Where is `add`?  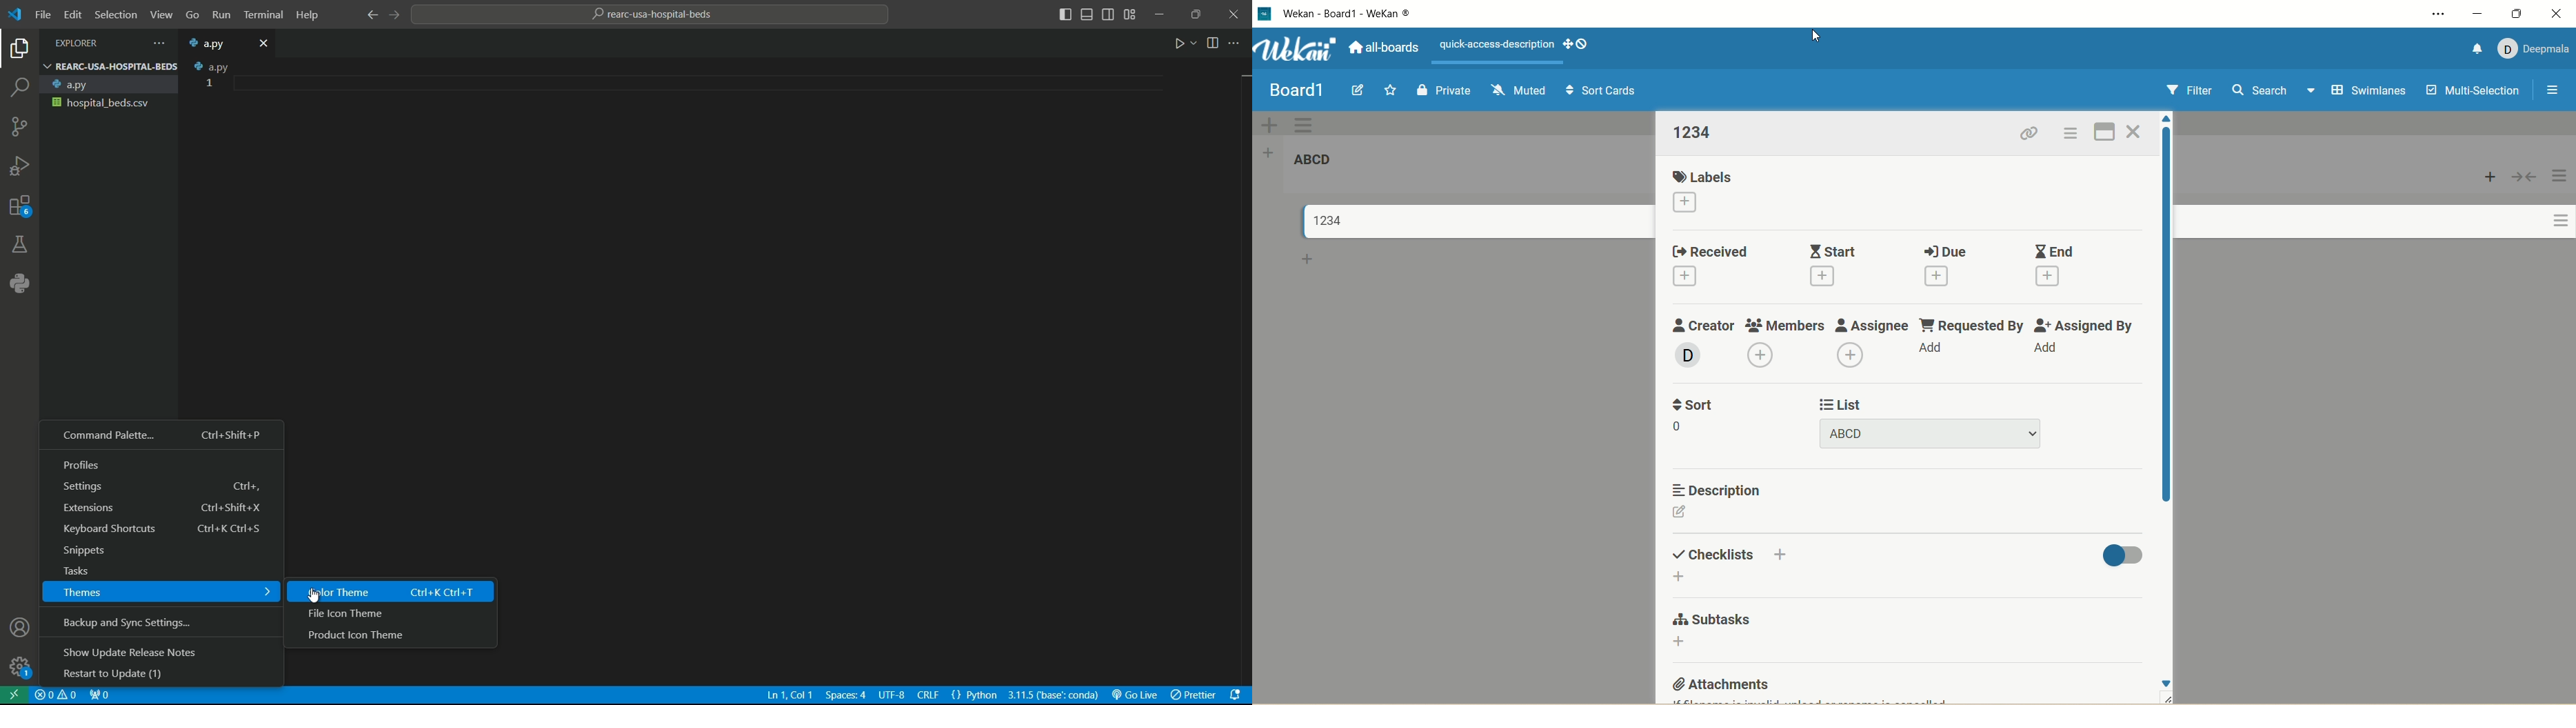
add is located at coordinates (1684, 202).